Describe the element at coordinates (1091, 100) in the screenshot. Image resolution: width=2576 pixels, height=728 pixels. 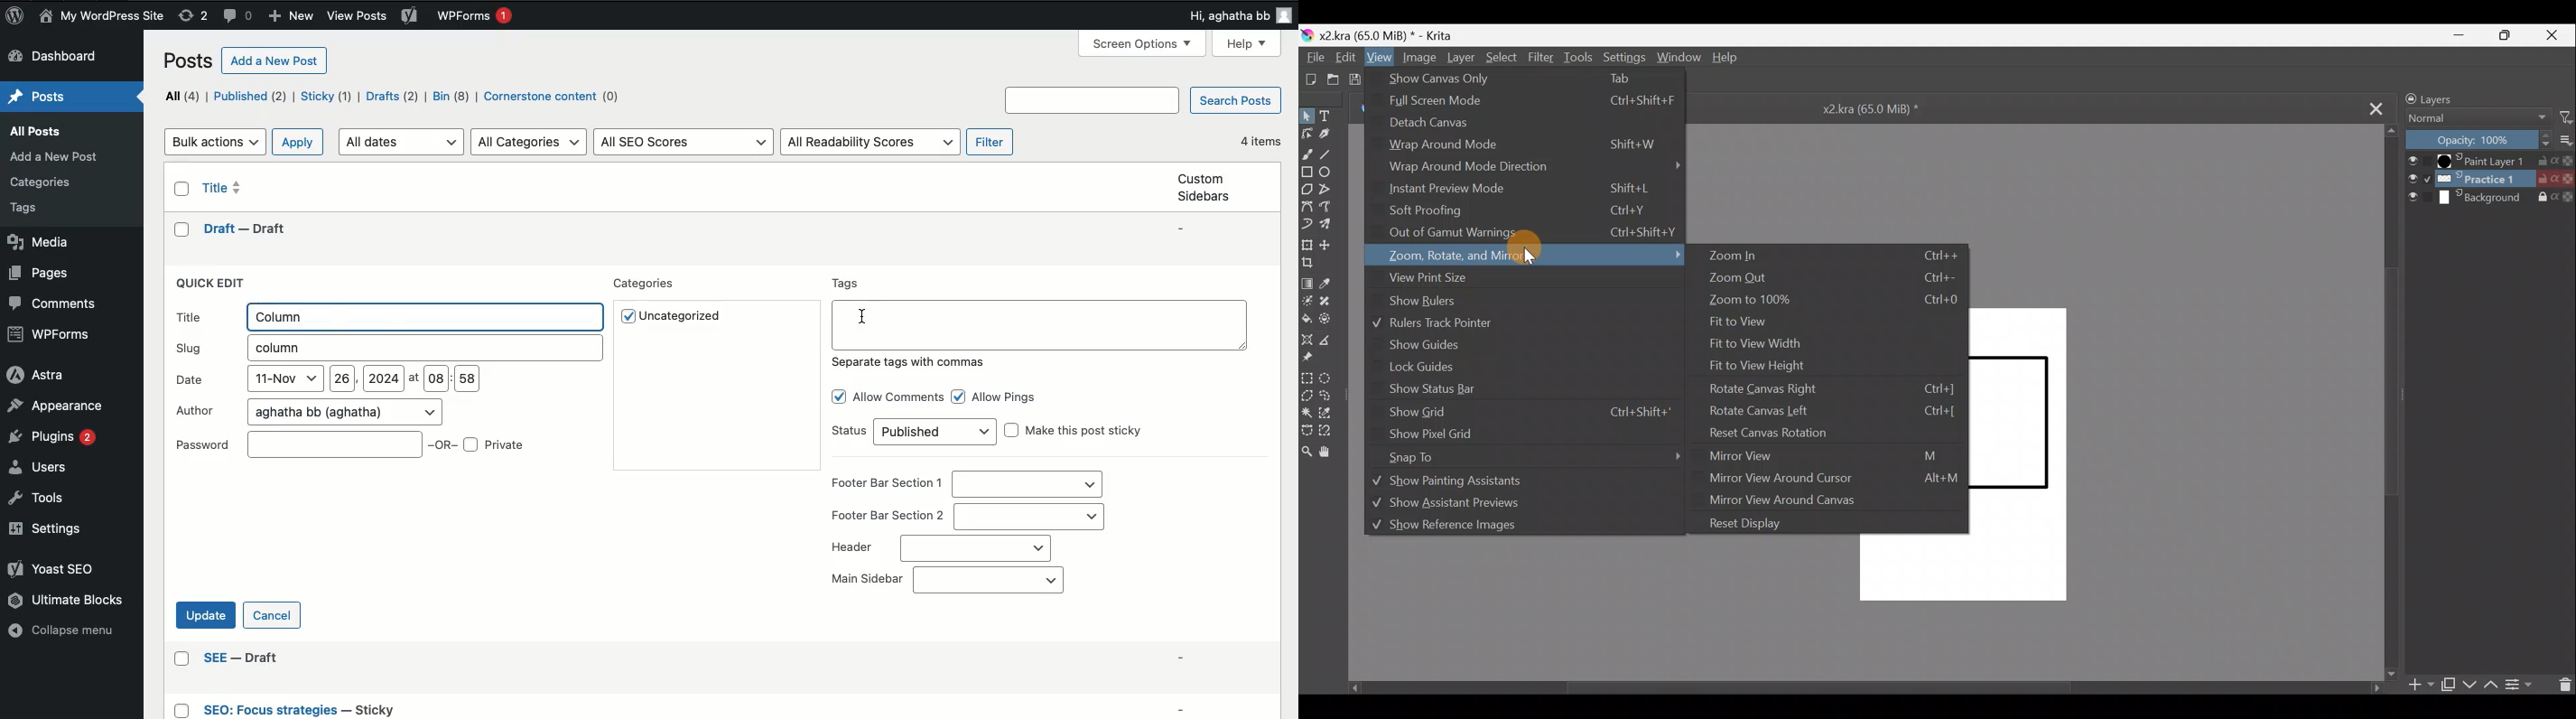
I see `` at that location.